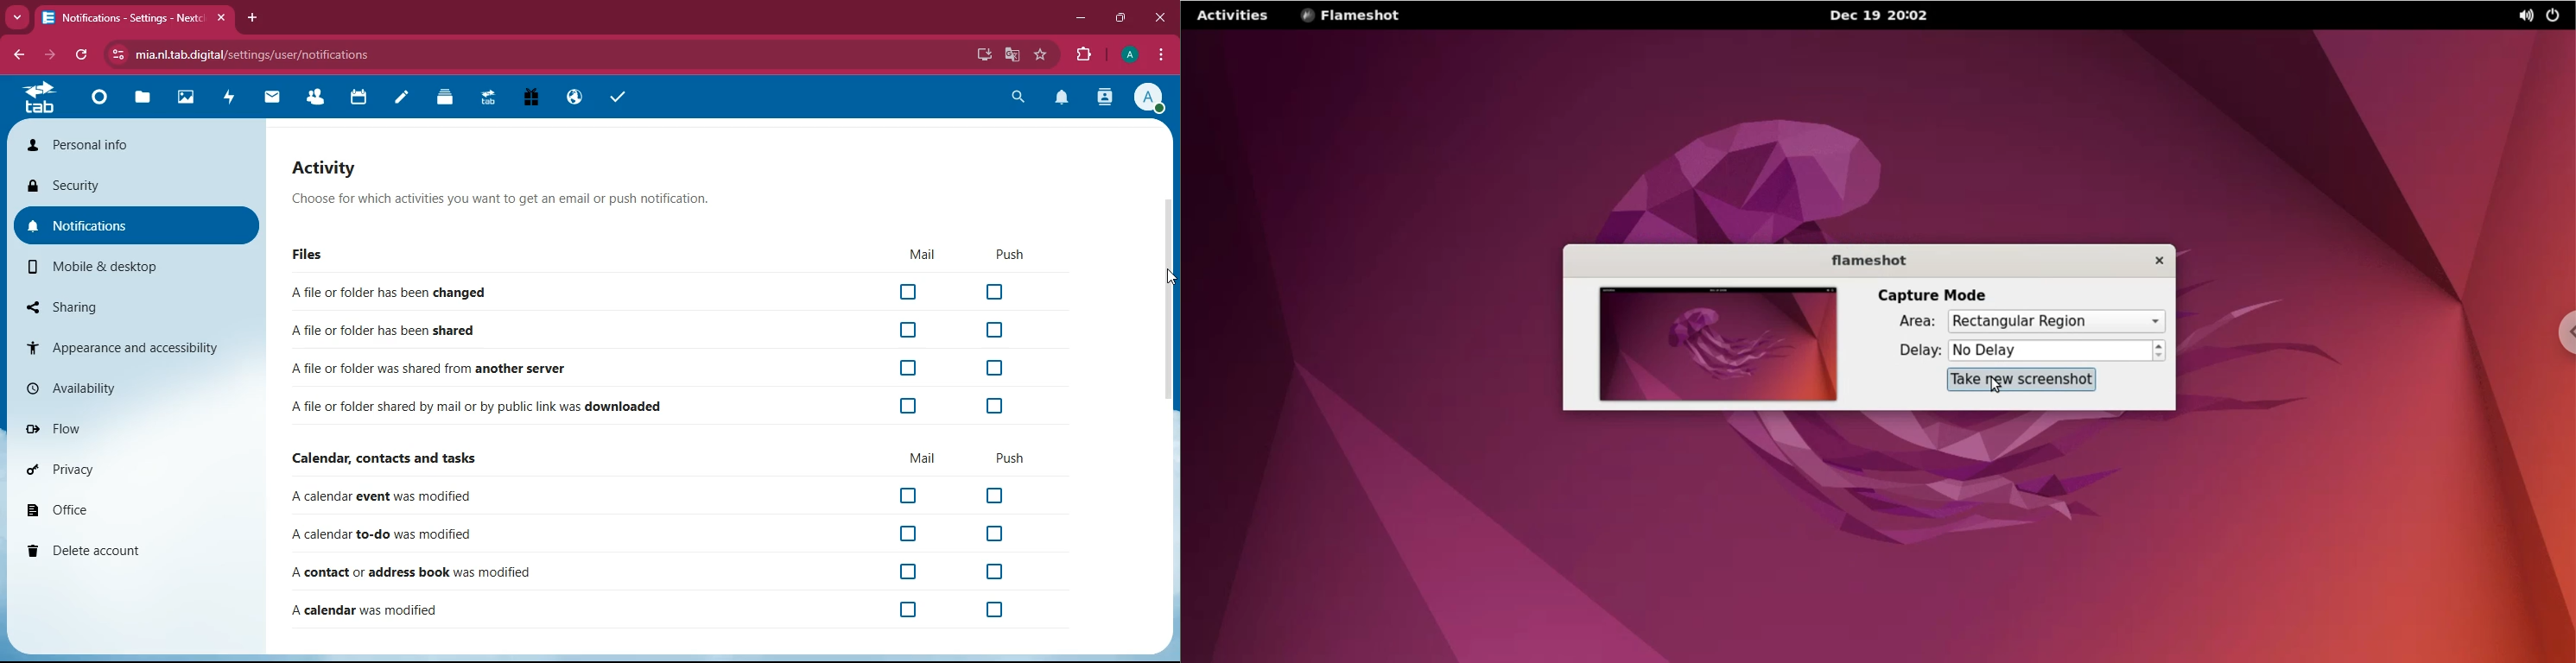 Image resolution: width=2576 pixels, height=672 pixels. I want to click on privacy, so click(134, 465).